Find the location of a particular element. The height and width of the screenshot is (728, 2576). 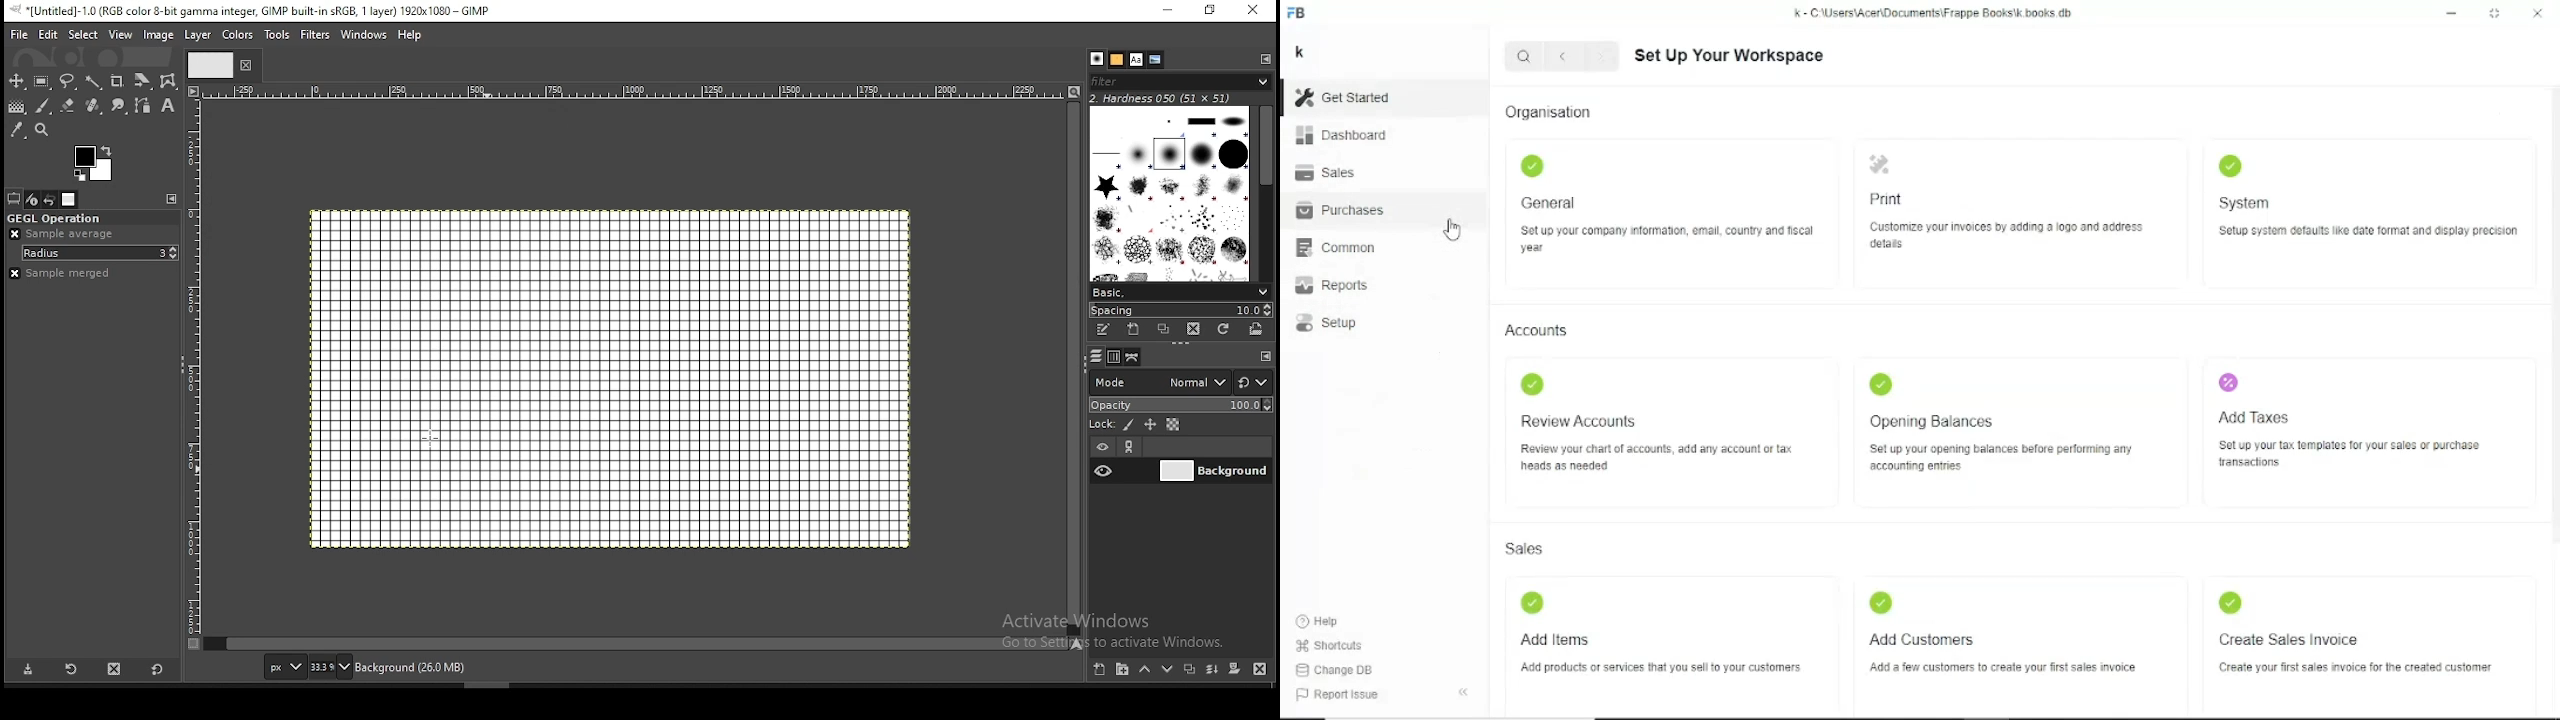

Review accounts  review your chart of accounts, add any account or tax heads as needed. is located at coordinates (1655, 419).